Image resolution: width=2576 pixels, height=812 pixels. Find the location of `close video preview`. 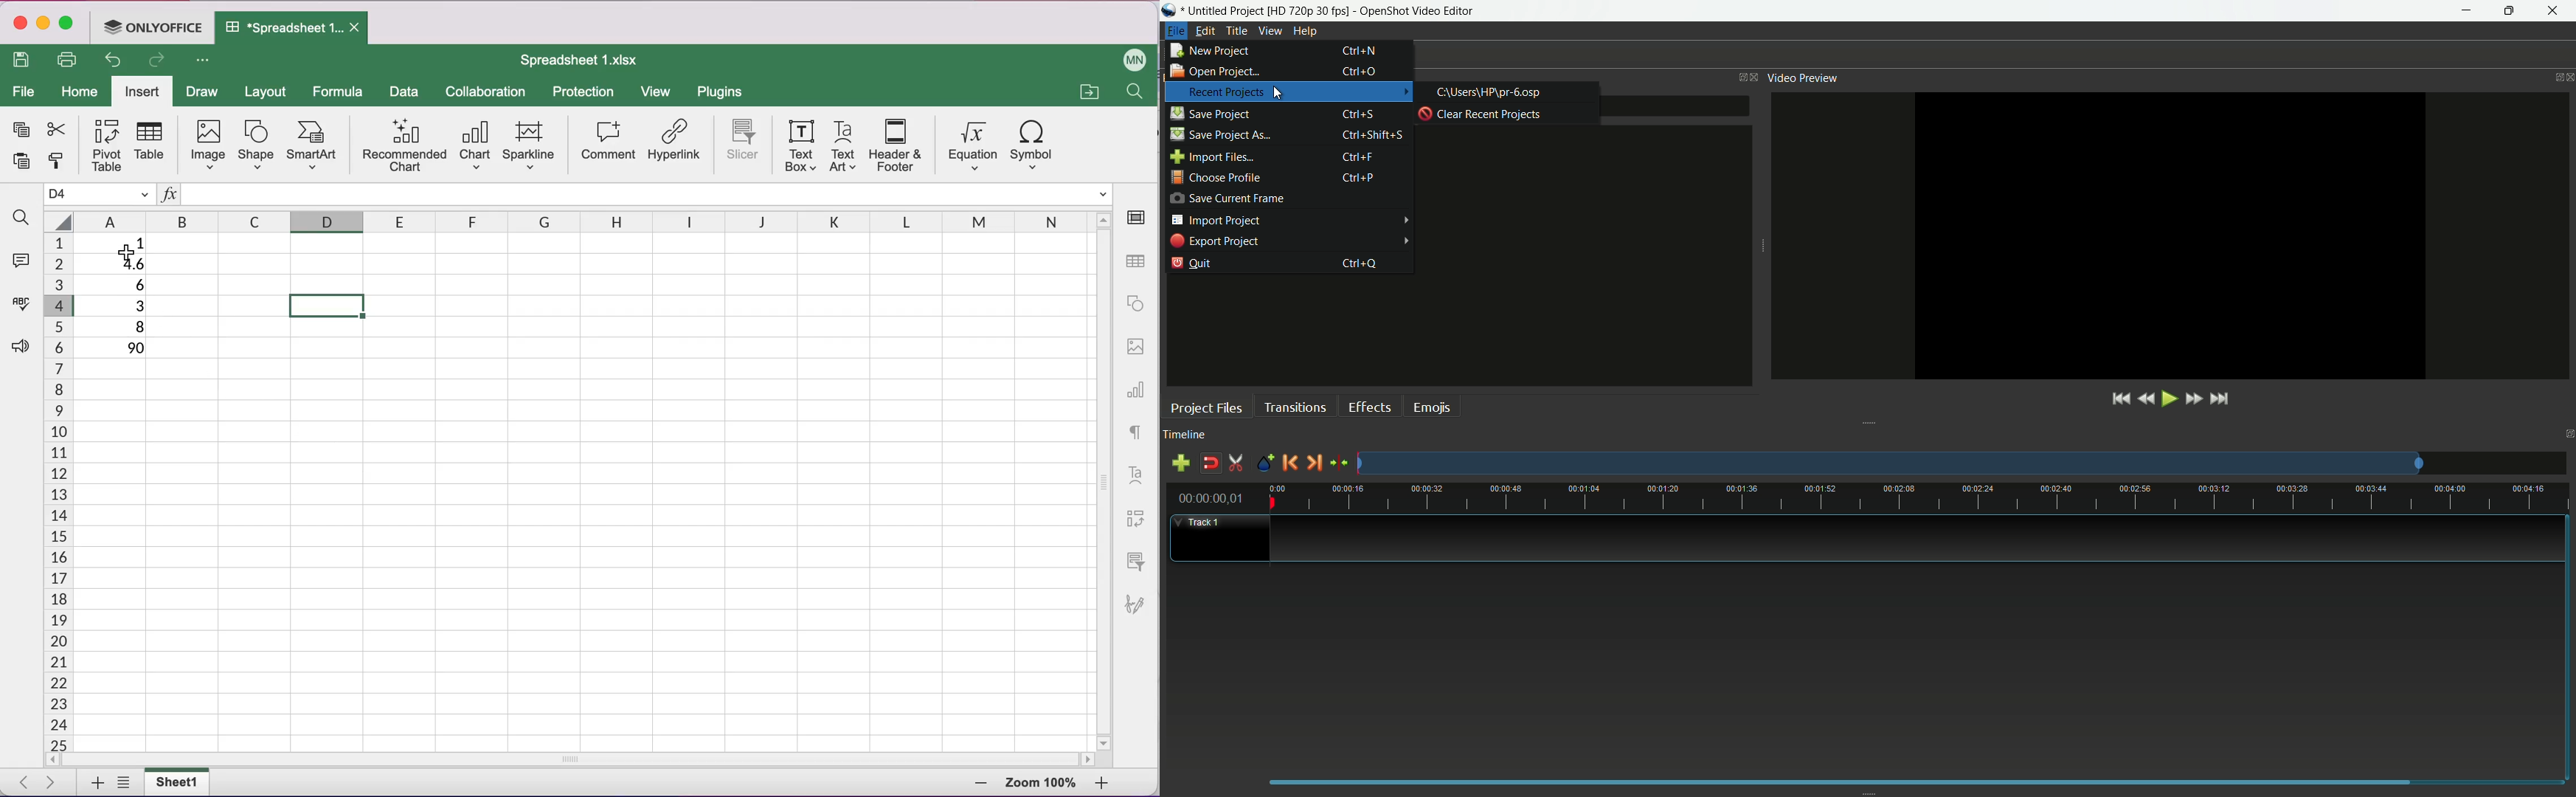

close video preview is located at coordinates (2567, 78).